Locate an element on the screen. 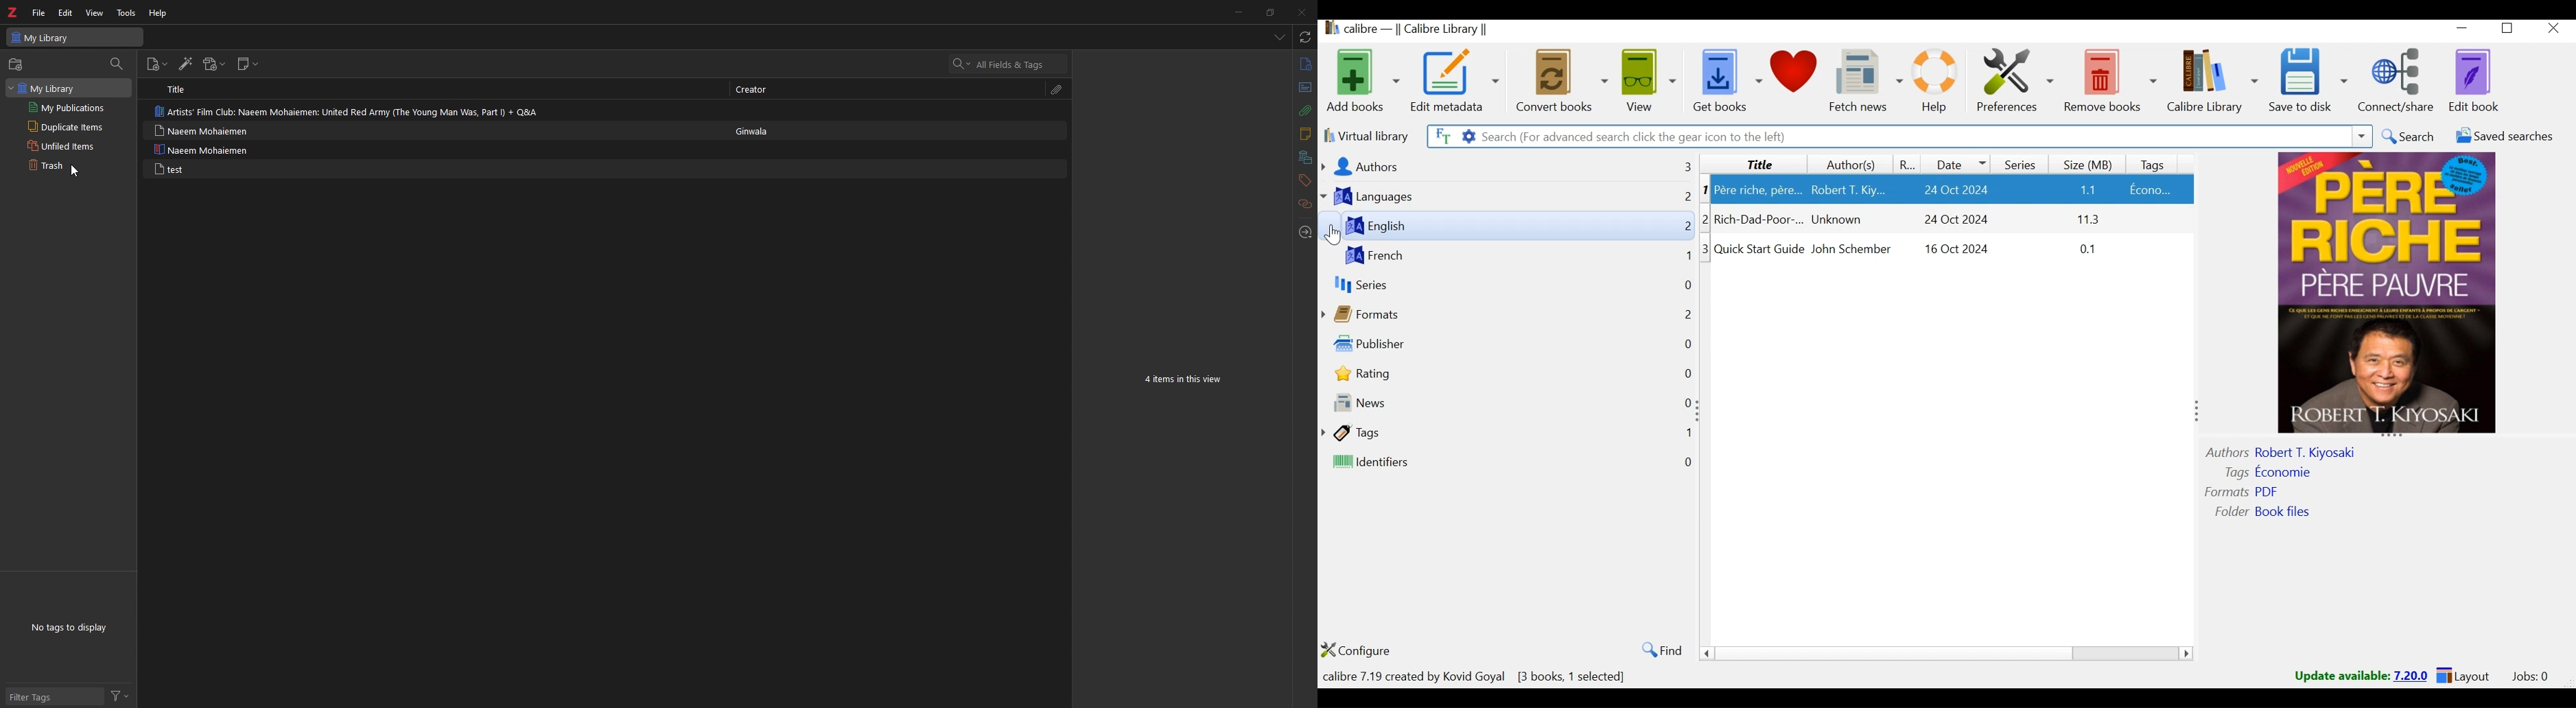 The width and height of the screenshot is (2576, 728). sync with zotero.org is located at coordinates (1304, 38).